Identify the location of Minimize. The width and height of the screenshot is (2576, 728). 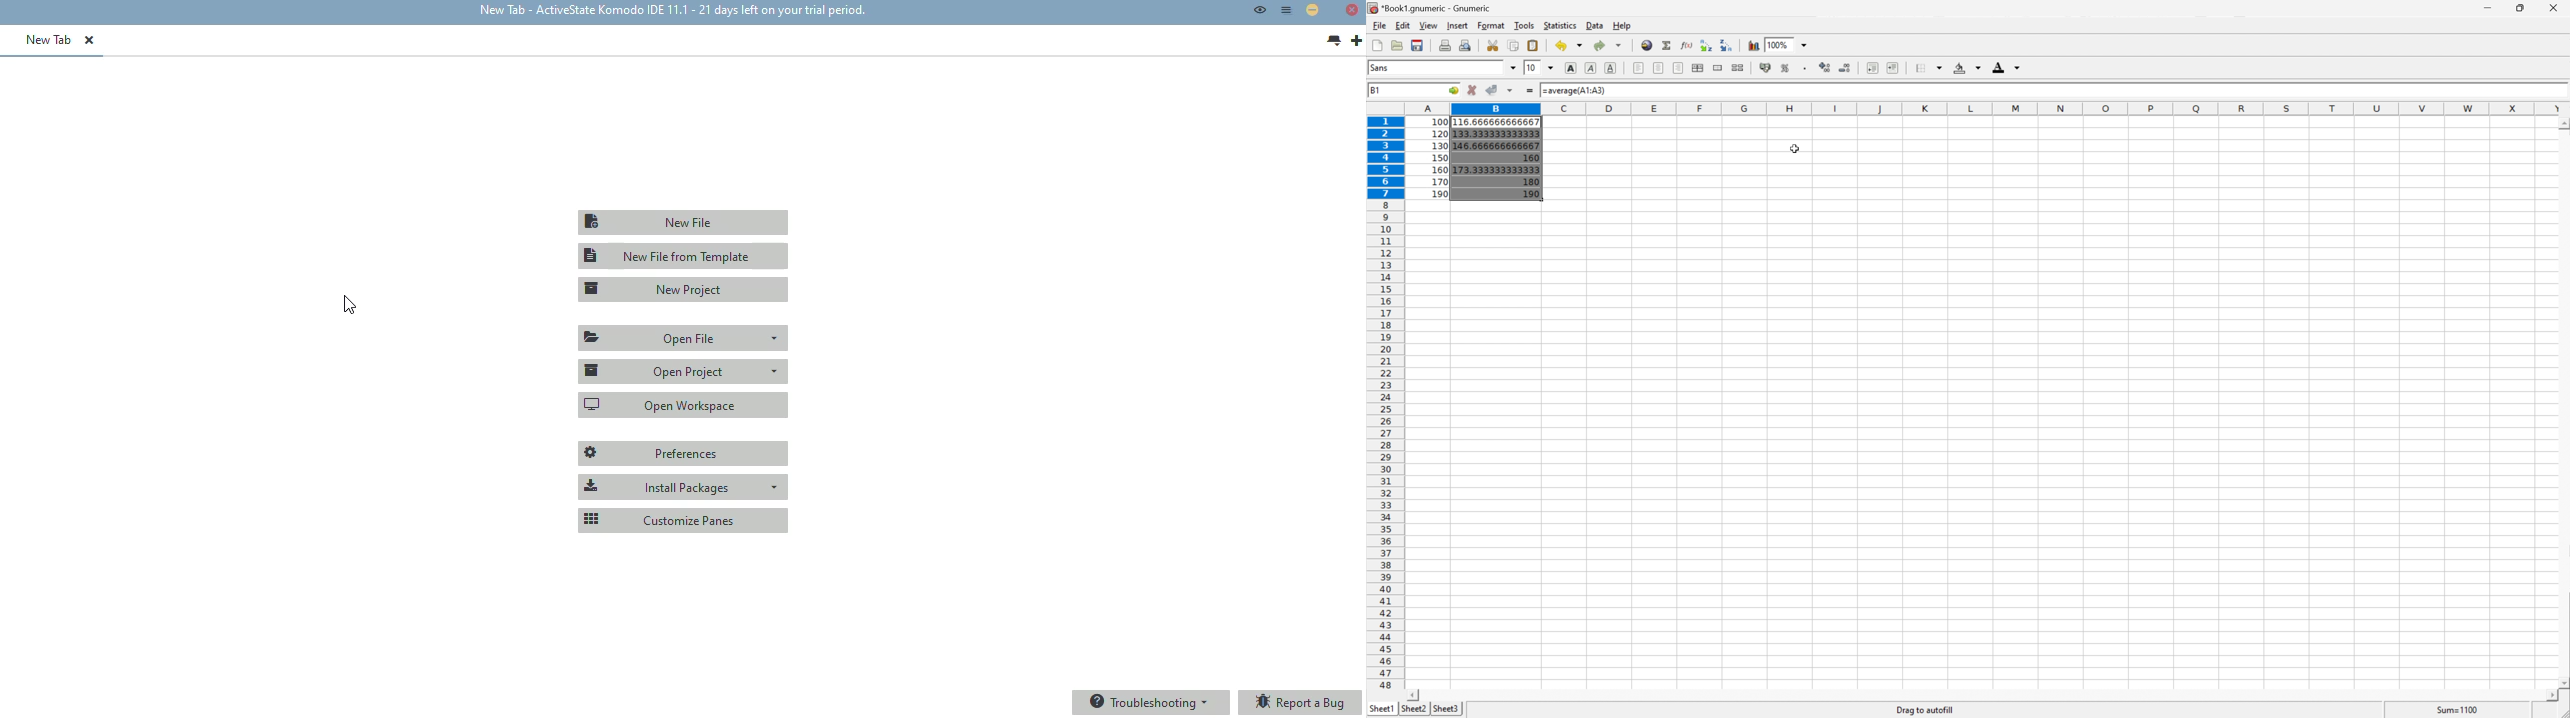
(2485, 7).